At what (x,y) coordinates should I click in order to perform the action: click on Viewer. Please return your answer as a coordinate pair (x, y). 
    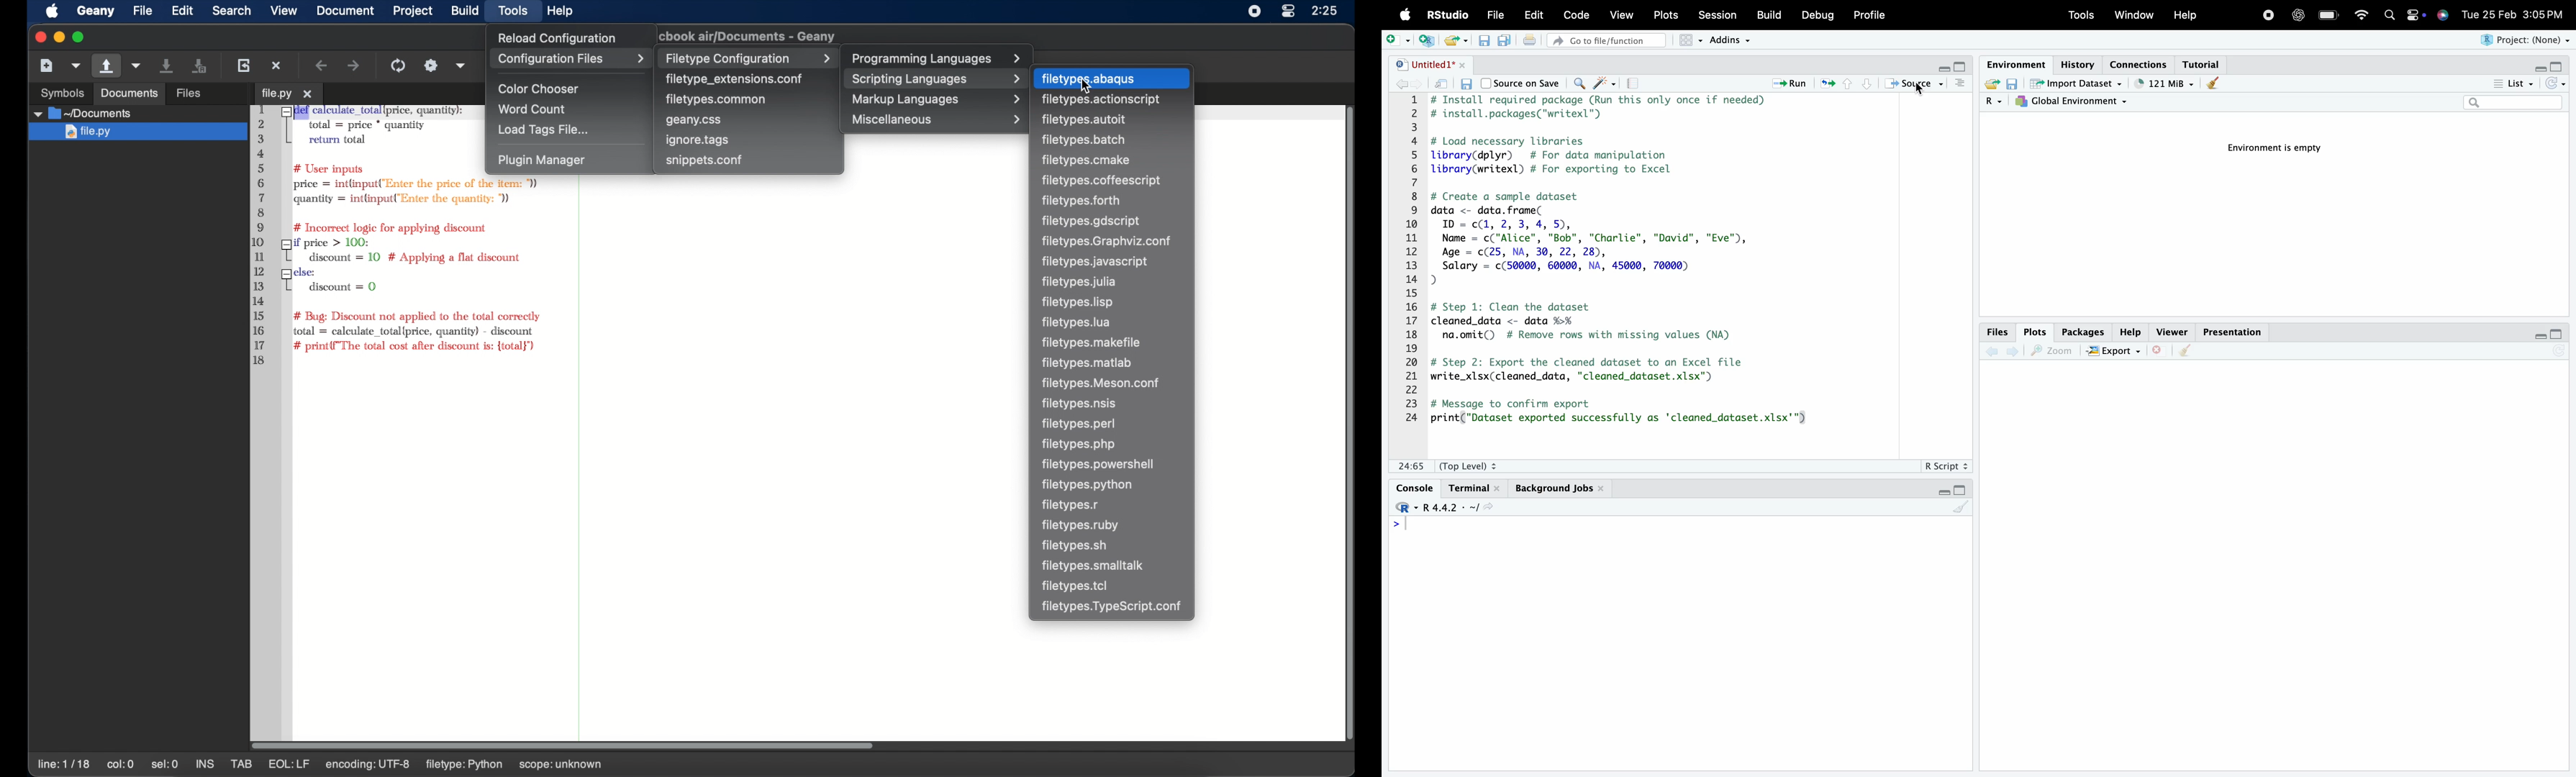
    Looking at the image, I should click on (2172, 332).